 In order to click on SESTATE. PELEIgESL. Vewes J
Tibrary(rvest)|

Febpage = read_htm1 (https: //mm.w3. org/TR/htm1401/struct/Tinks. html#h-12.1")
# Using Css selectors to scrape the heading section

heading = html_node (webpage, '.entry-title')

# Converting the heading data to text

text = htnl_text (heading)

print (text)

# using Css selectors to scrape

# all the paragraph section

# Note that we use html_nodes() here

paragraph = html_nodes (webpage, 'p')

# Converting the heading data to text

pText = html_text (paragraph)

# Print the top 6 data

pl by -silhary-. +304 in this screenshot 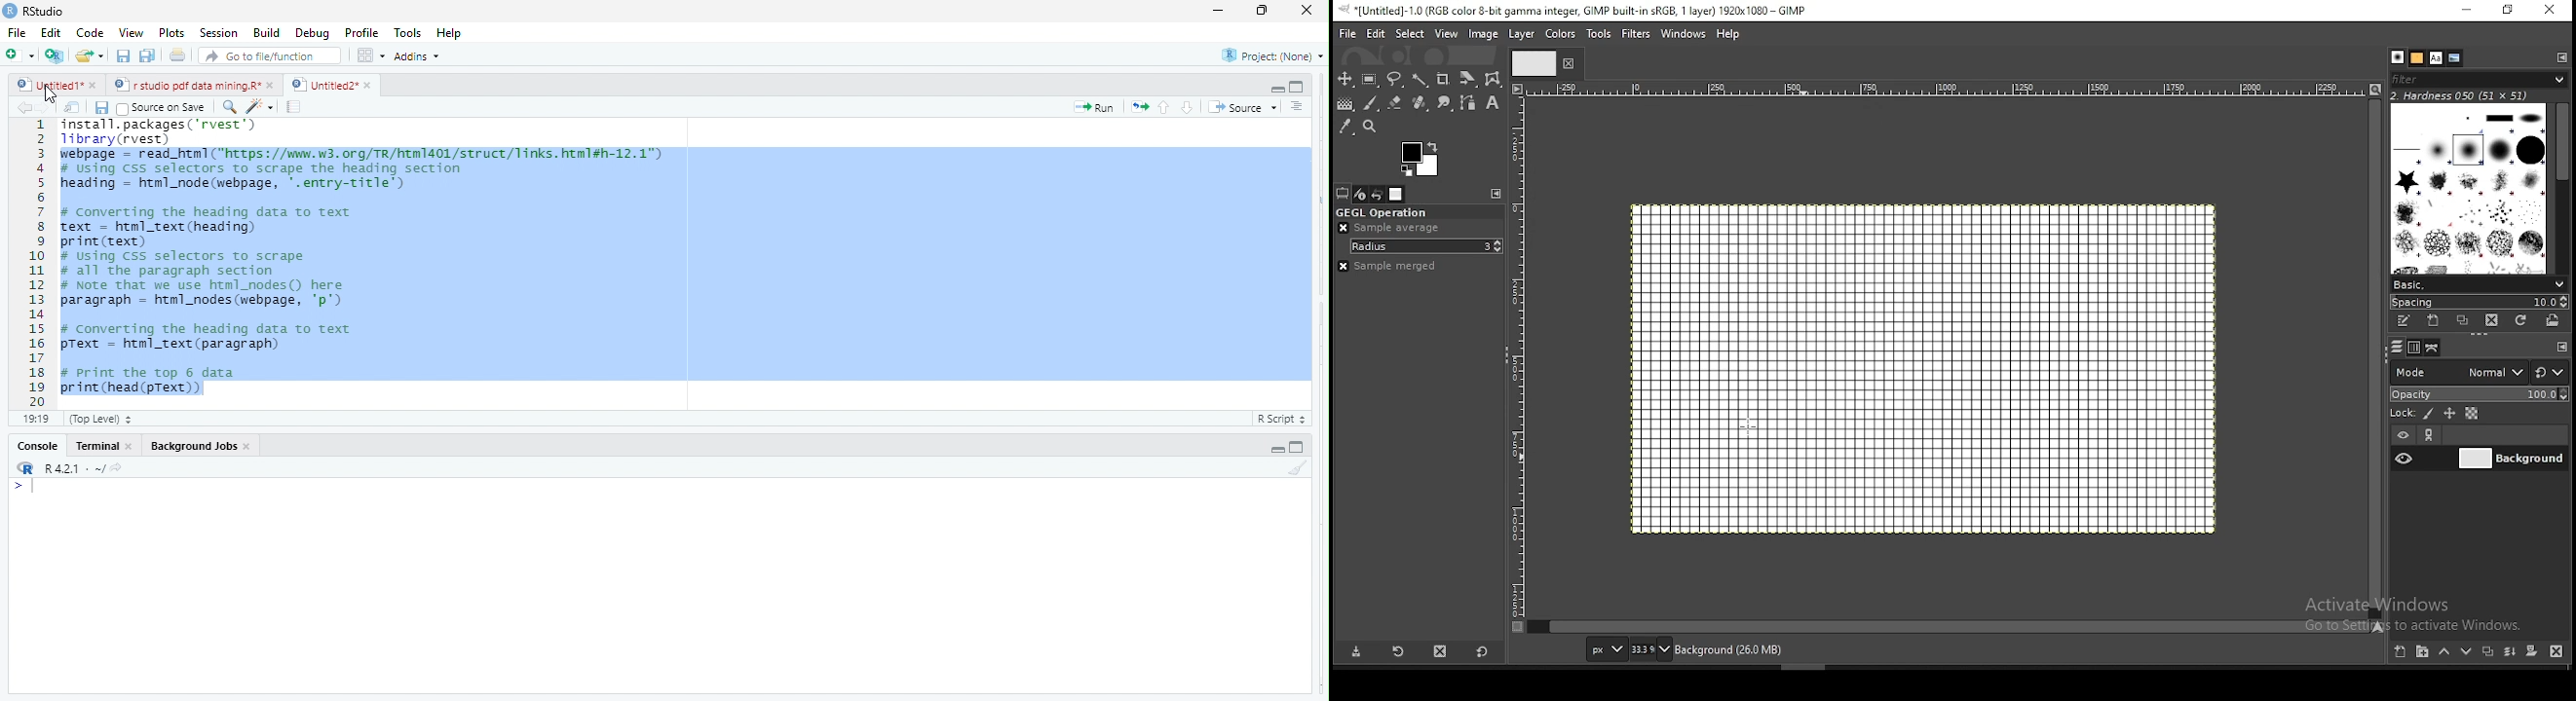, I will do `click(687, 261)`.